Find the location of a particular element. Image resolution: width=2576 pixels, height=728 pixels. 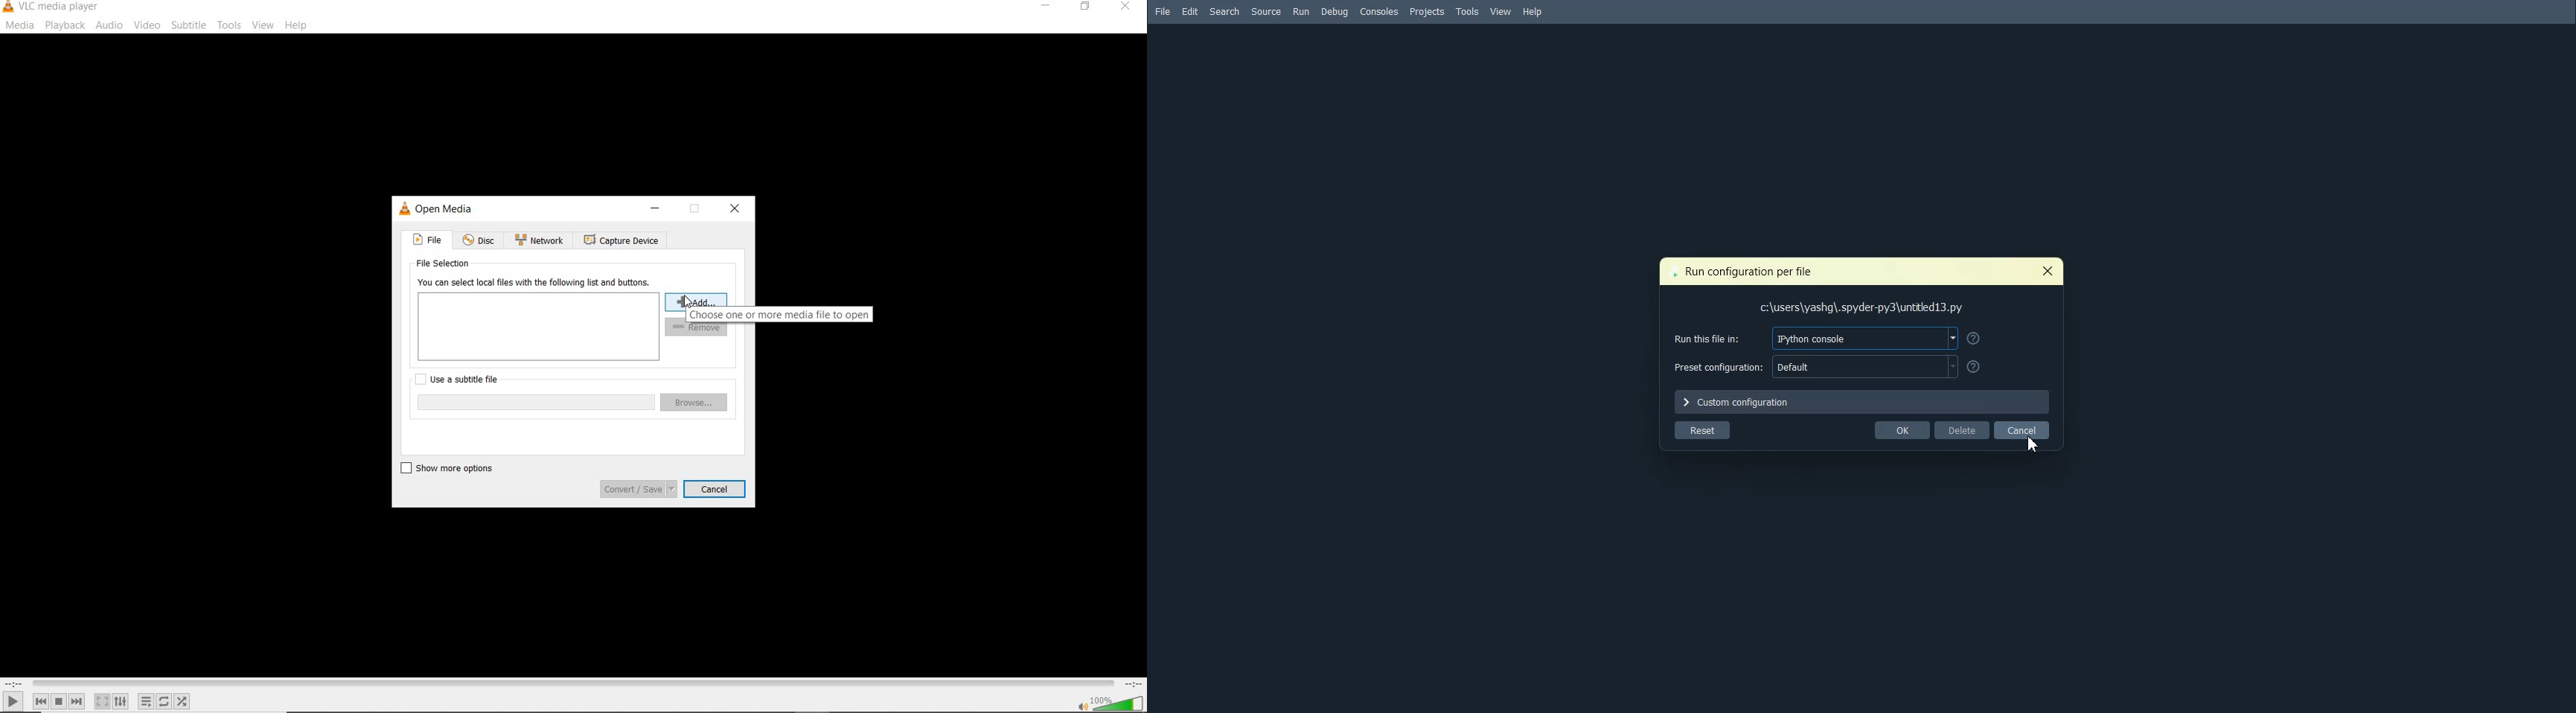

Cancel is located at coordinates (2022, 429).